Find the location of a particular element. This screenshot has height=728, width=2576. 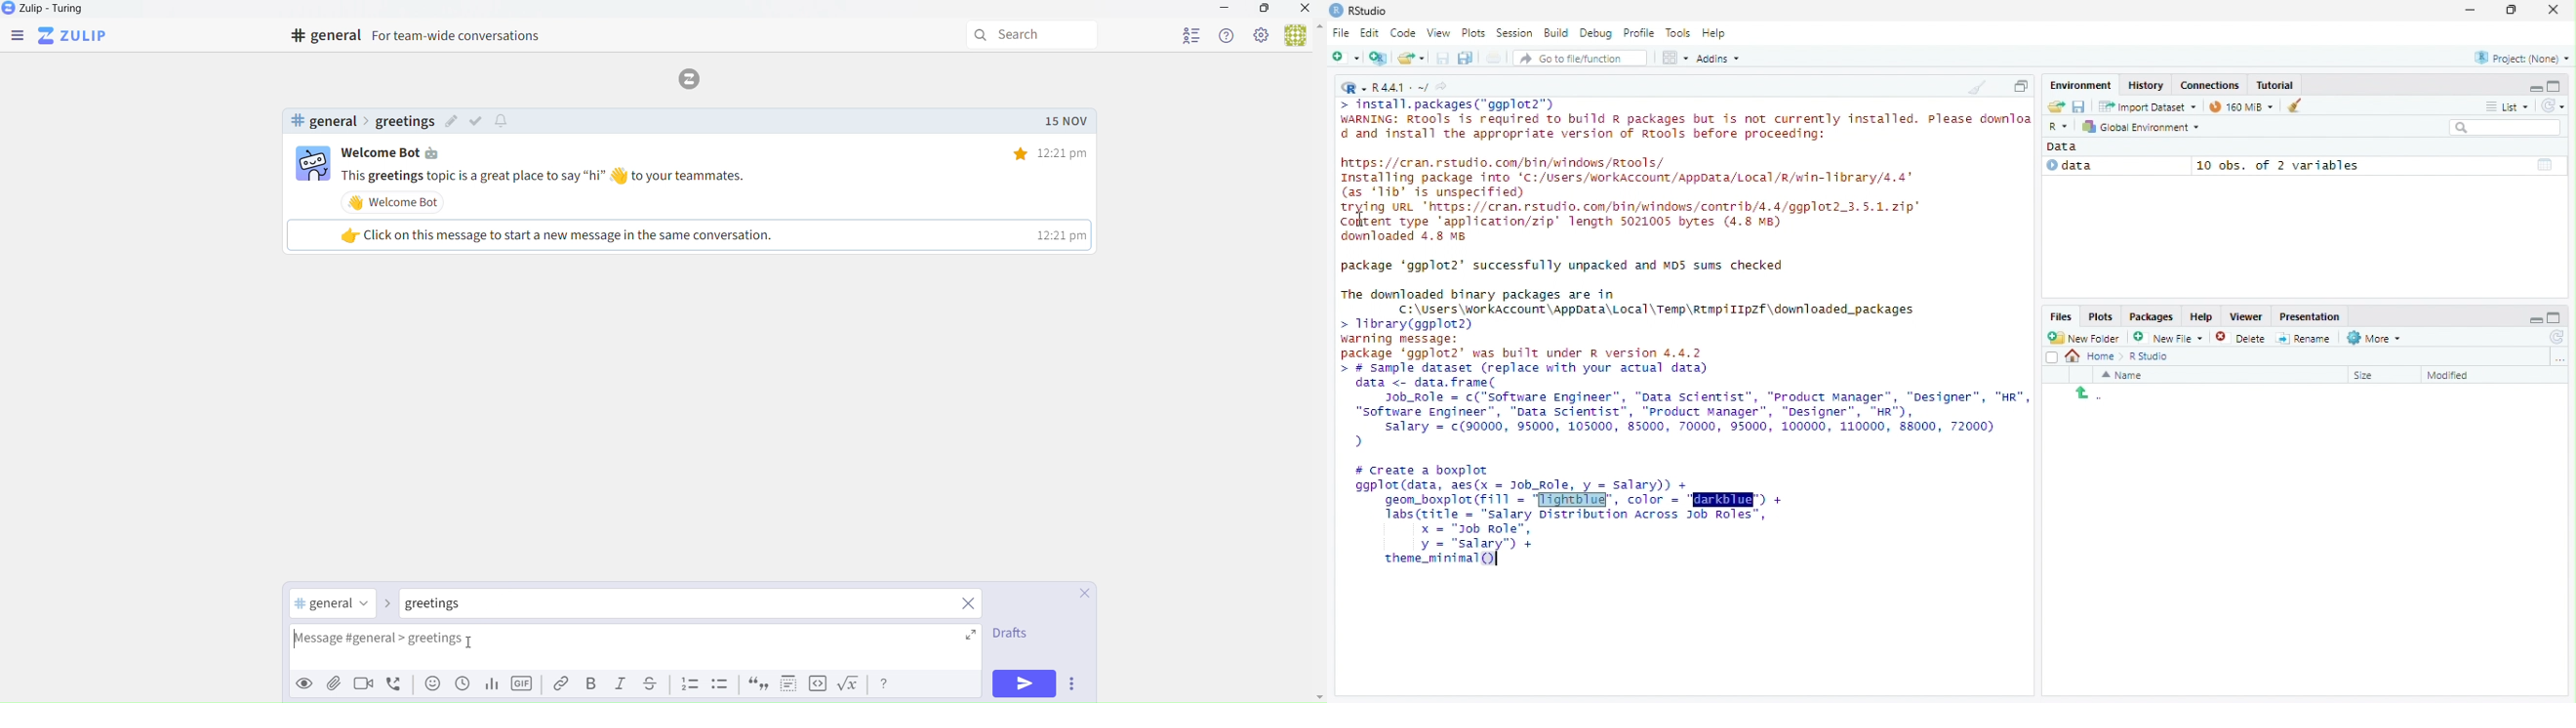

Stats is located at coordinates (490, 685).